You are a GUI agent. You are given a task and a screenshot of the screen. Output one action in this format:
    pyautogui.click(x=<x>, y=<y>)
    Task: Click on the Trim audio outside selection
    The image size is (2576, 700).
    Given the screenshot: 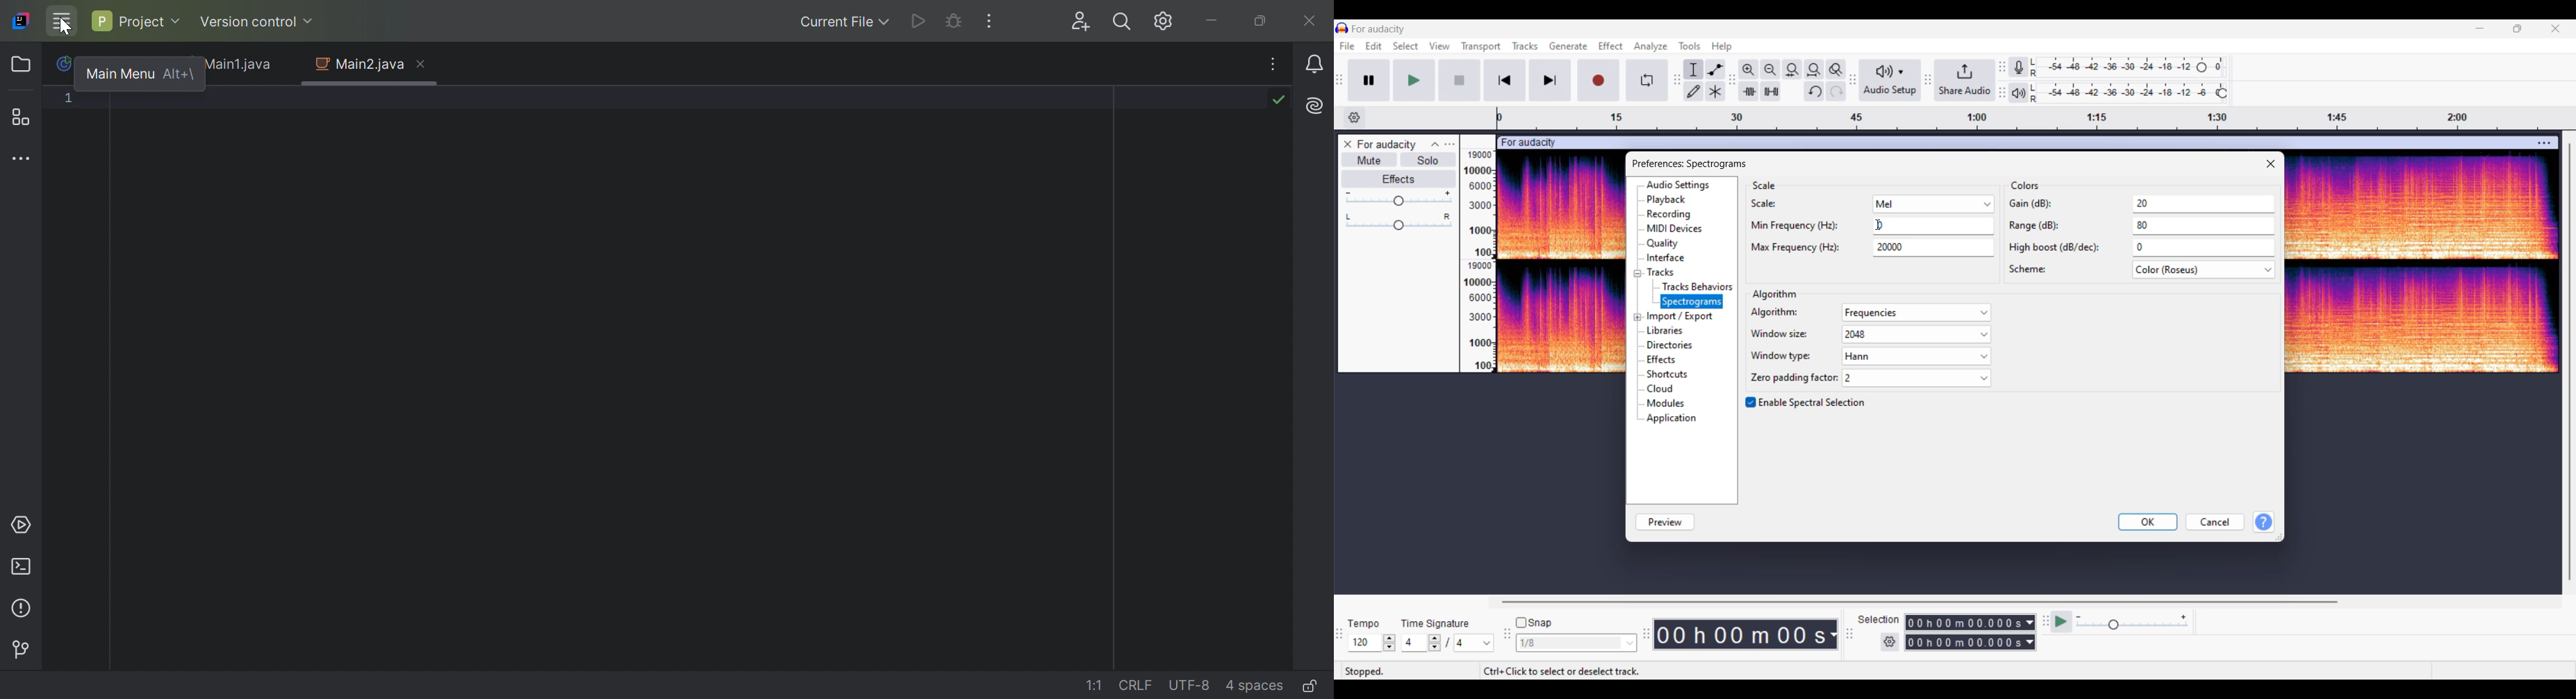 What is the action you would take?
    pyautogui.click(x=1749, y=91)
    